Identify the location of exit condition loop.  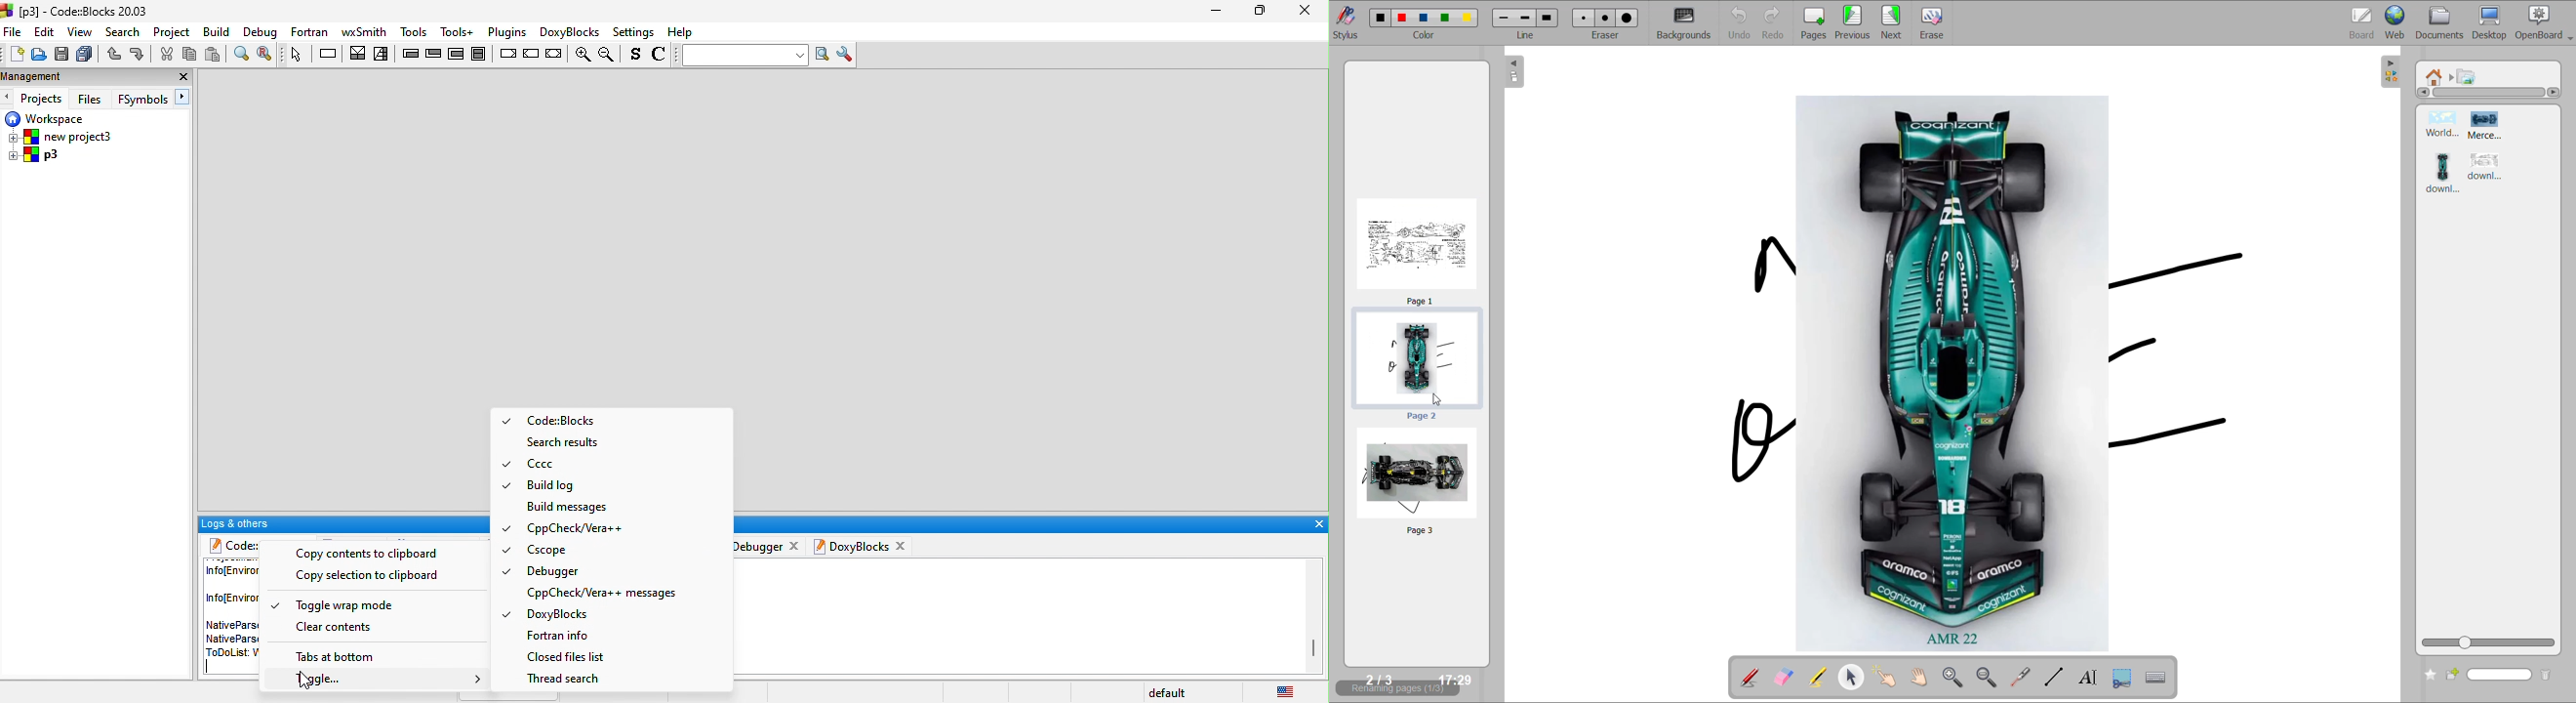
(434, 54).